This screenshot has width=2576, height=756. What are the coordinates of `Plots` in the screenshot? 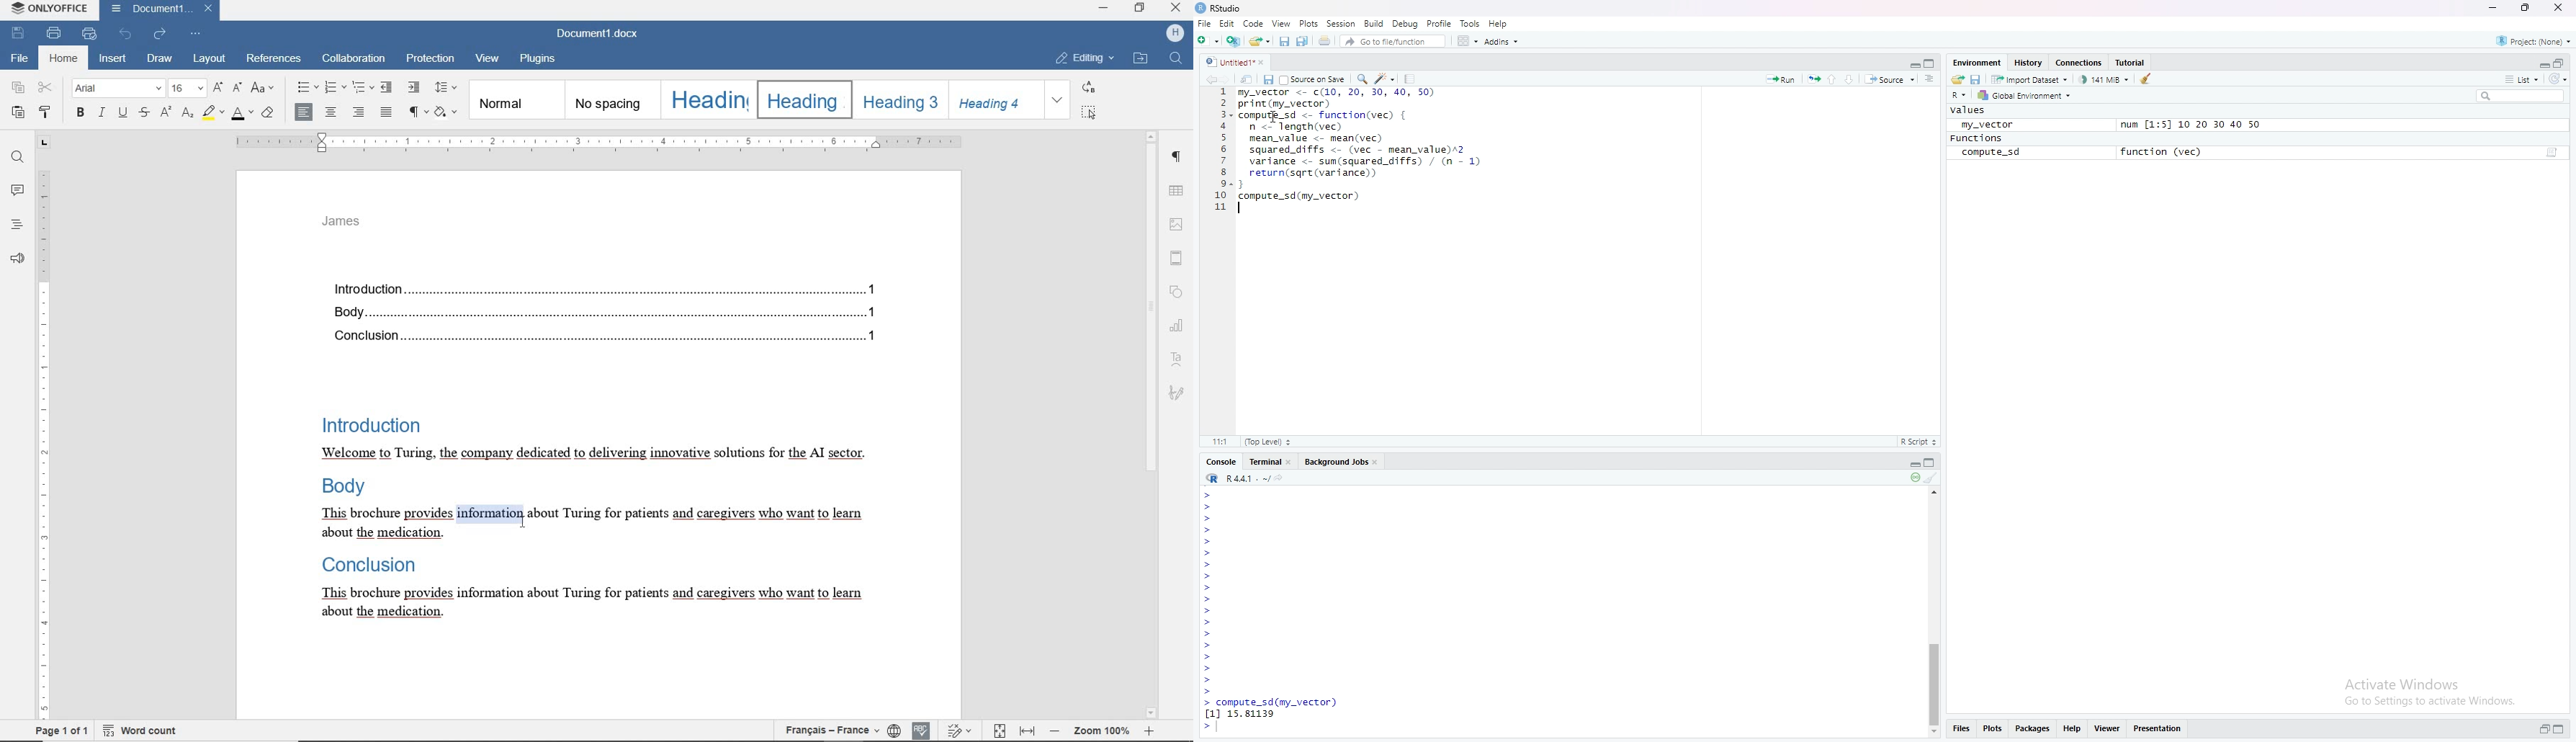 It's located at (1992, 727).